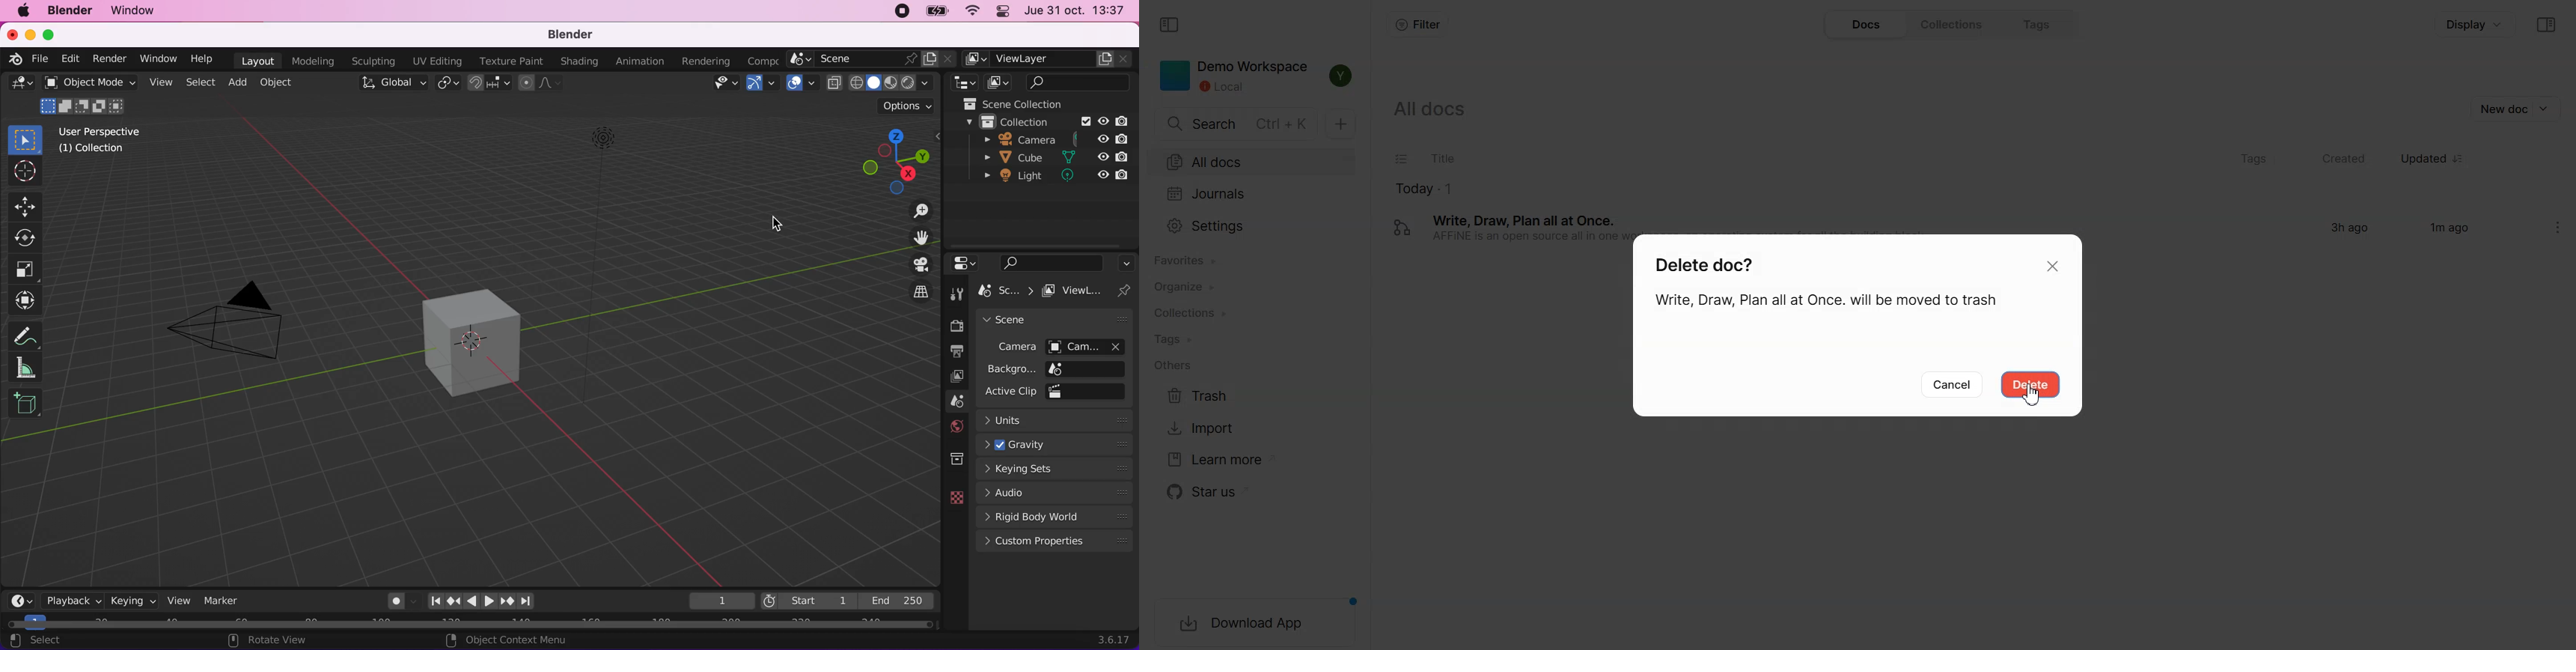 The height and width of the screenshot is (672, 2576). I want to click on Settings, so click(1251, 226).